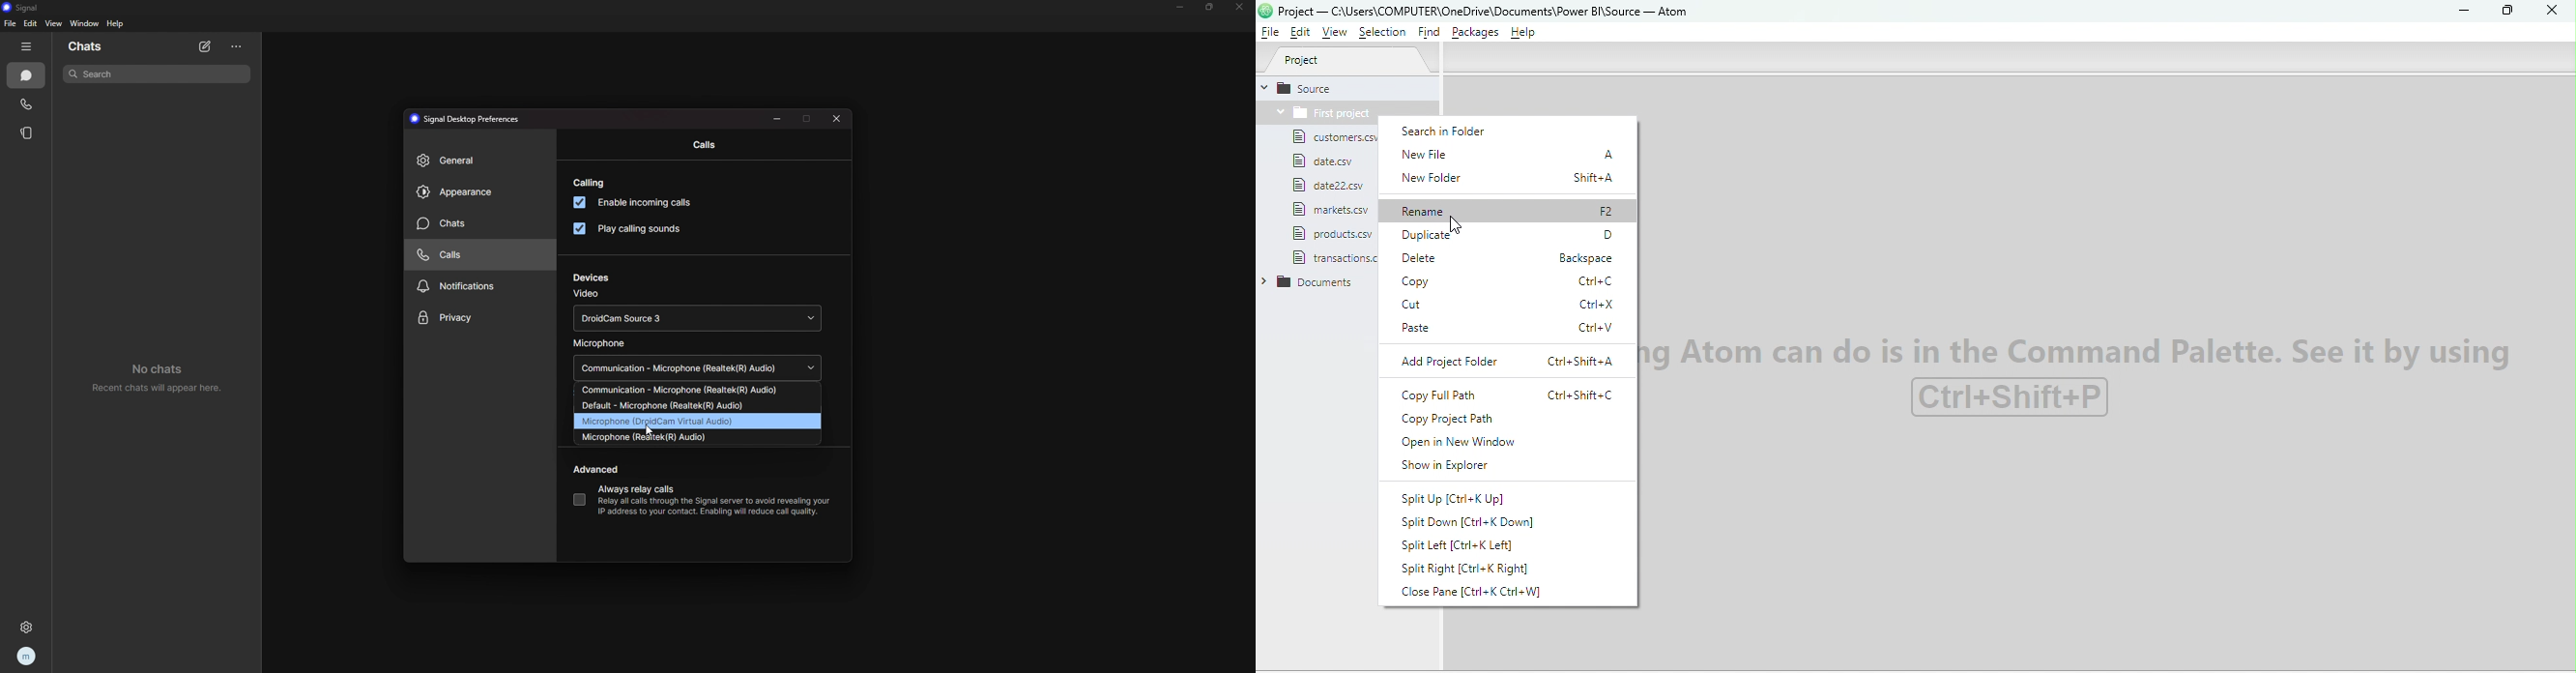 This screenshot has width=2576, height=700. I want to click on New file, so click(1511, 153).